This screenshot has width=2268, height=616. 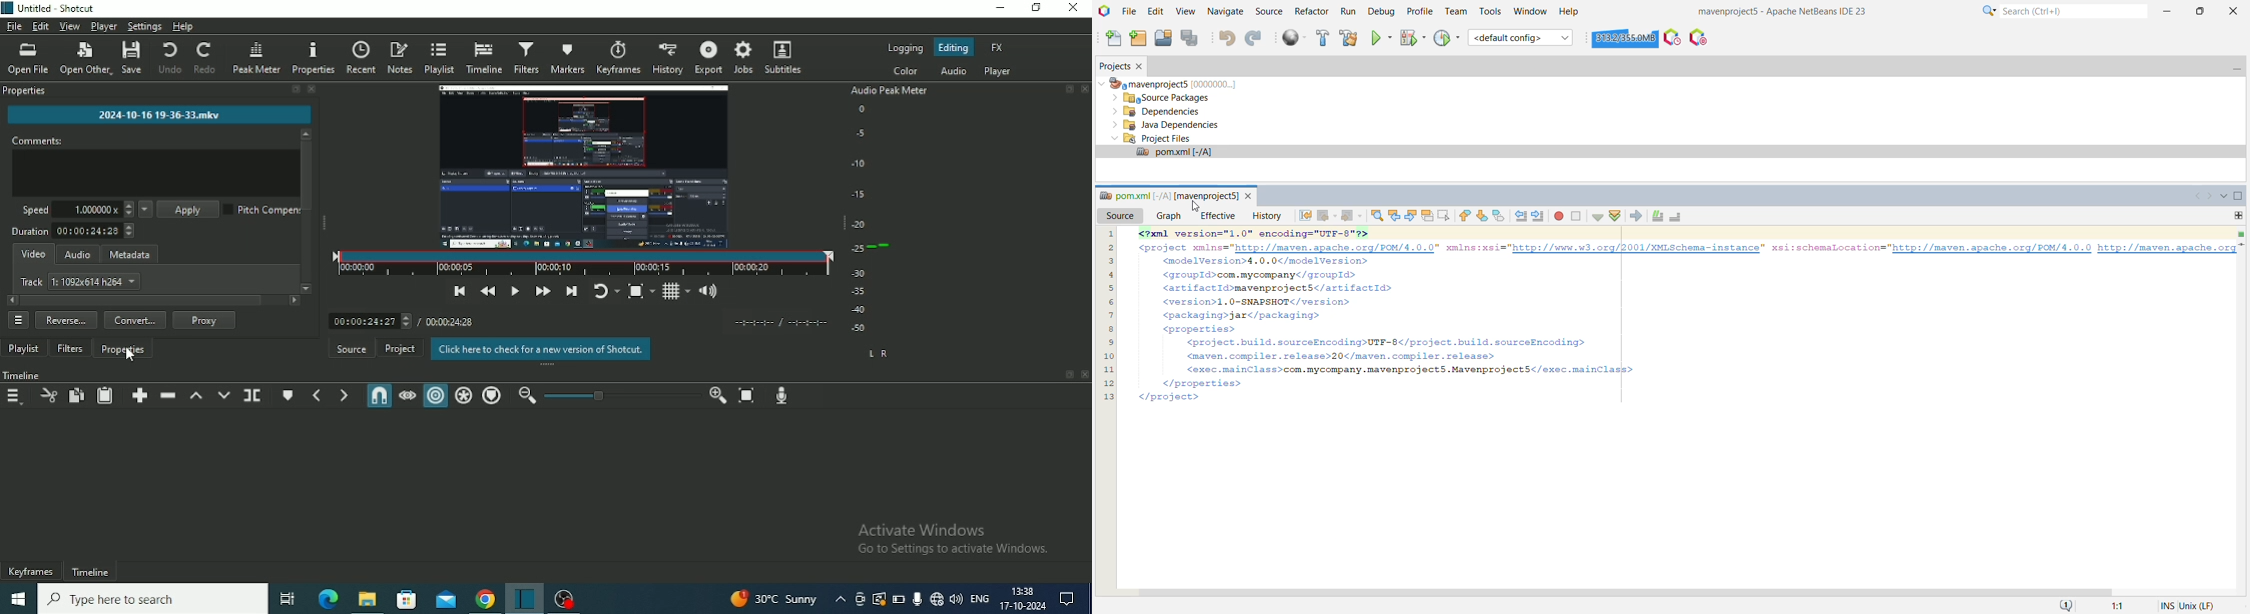 What do you see at coordinates (351, 348) in the screenshot?
I see `Source` at bounding box center [351, 348].